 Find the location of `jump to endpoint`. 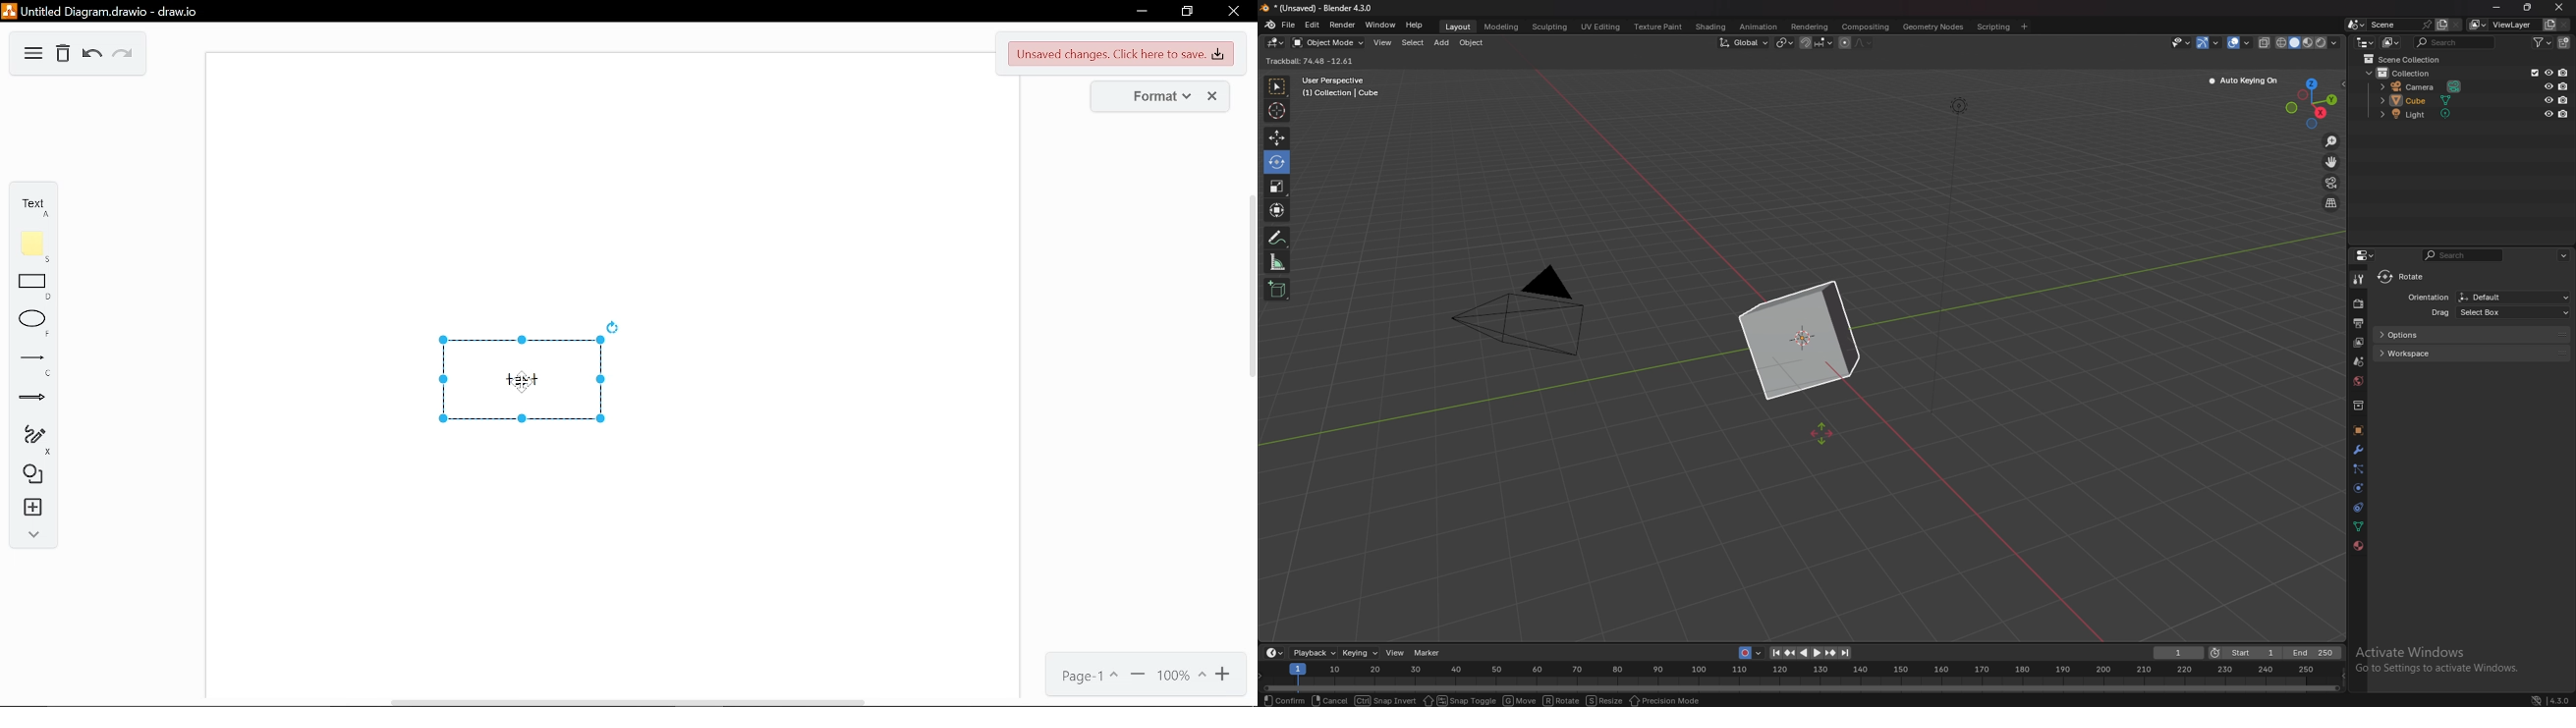

jump to endpoint is located at coordinates (1847, 653).